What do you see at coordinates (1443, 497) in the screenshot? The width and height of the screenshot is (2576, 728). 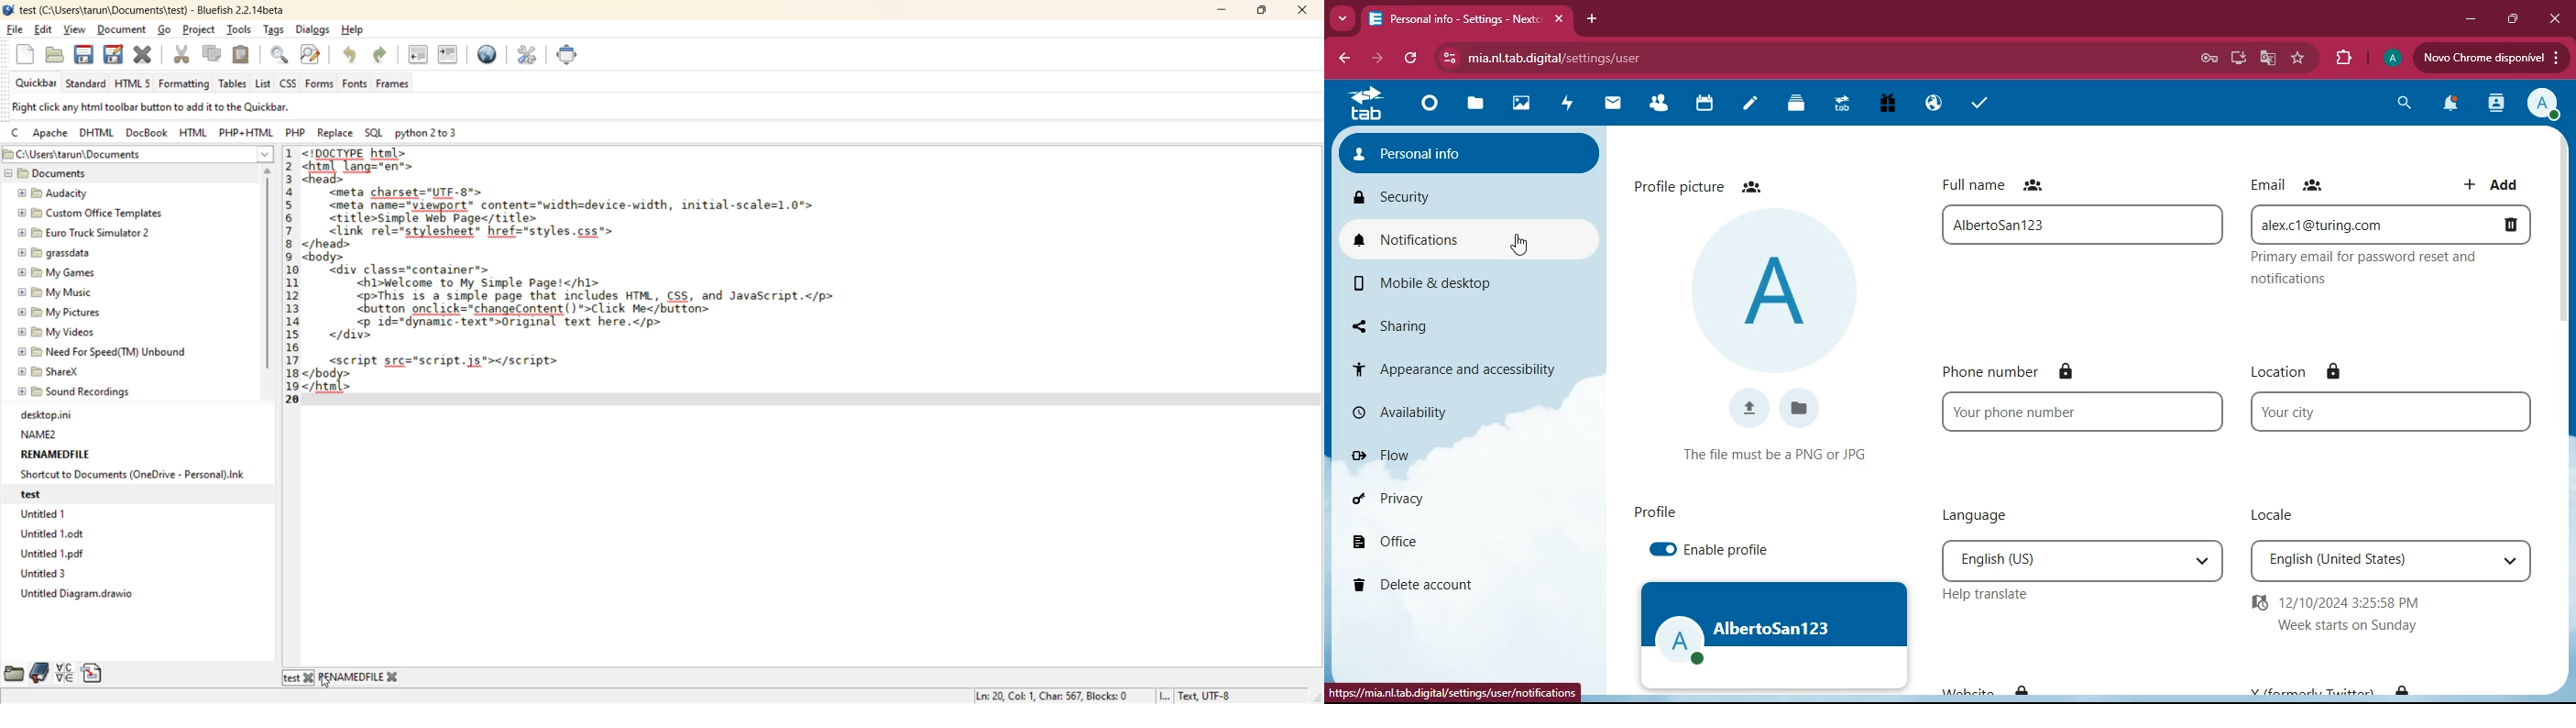 I see `privacy` at bounding box center [1443, 497].